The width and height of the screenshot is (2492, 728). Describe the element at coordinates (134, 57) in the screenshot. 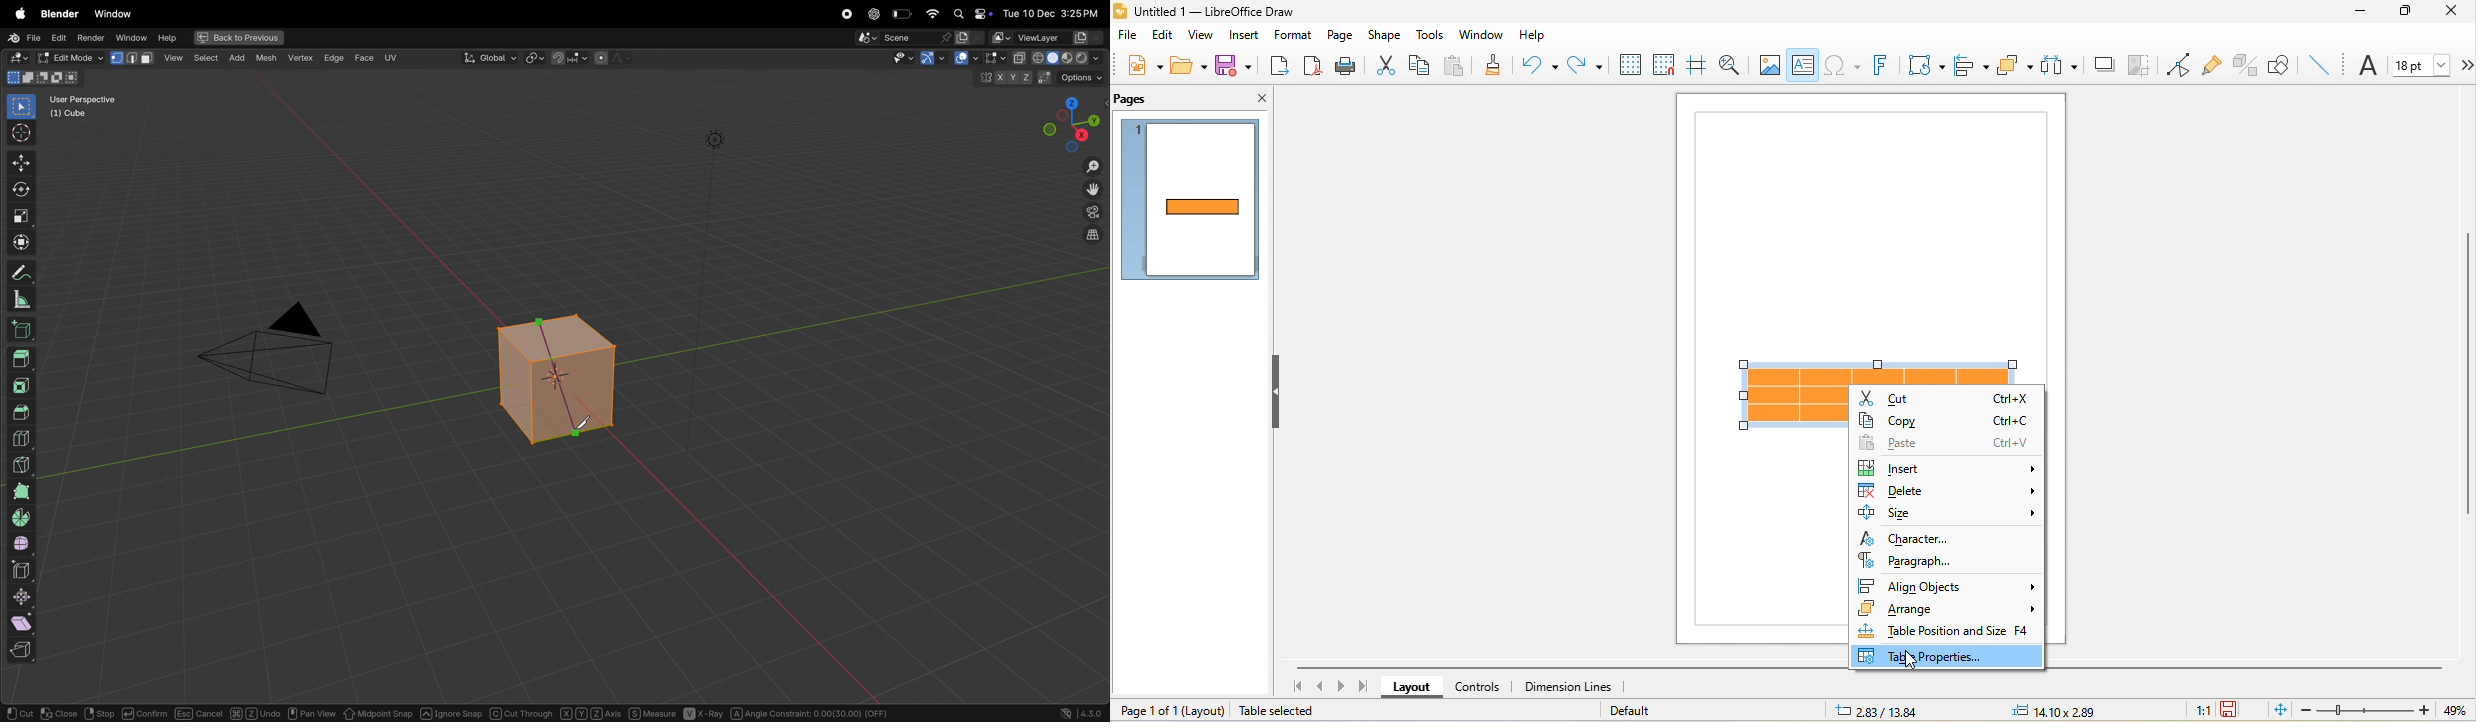

I see `View` at that location.